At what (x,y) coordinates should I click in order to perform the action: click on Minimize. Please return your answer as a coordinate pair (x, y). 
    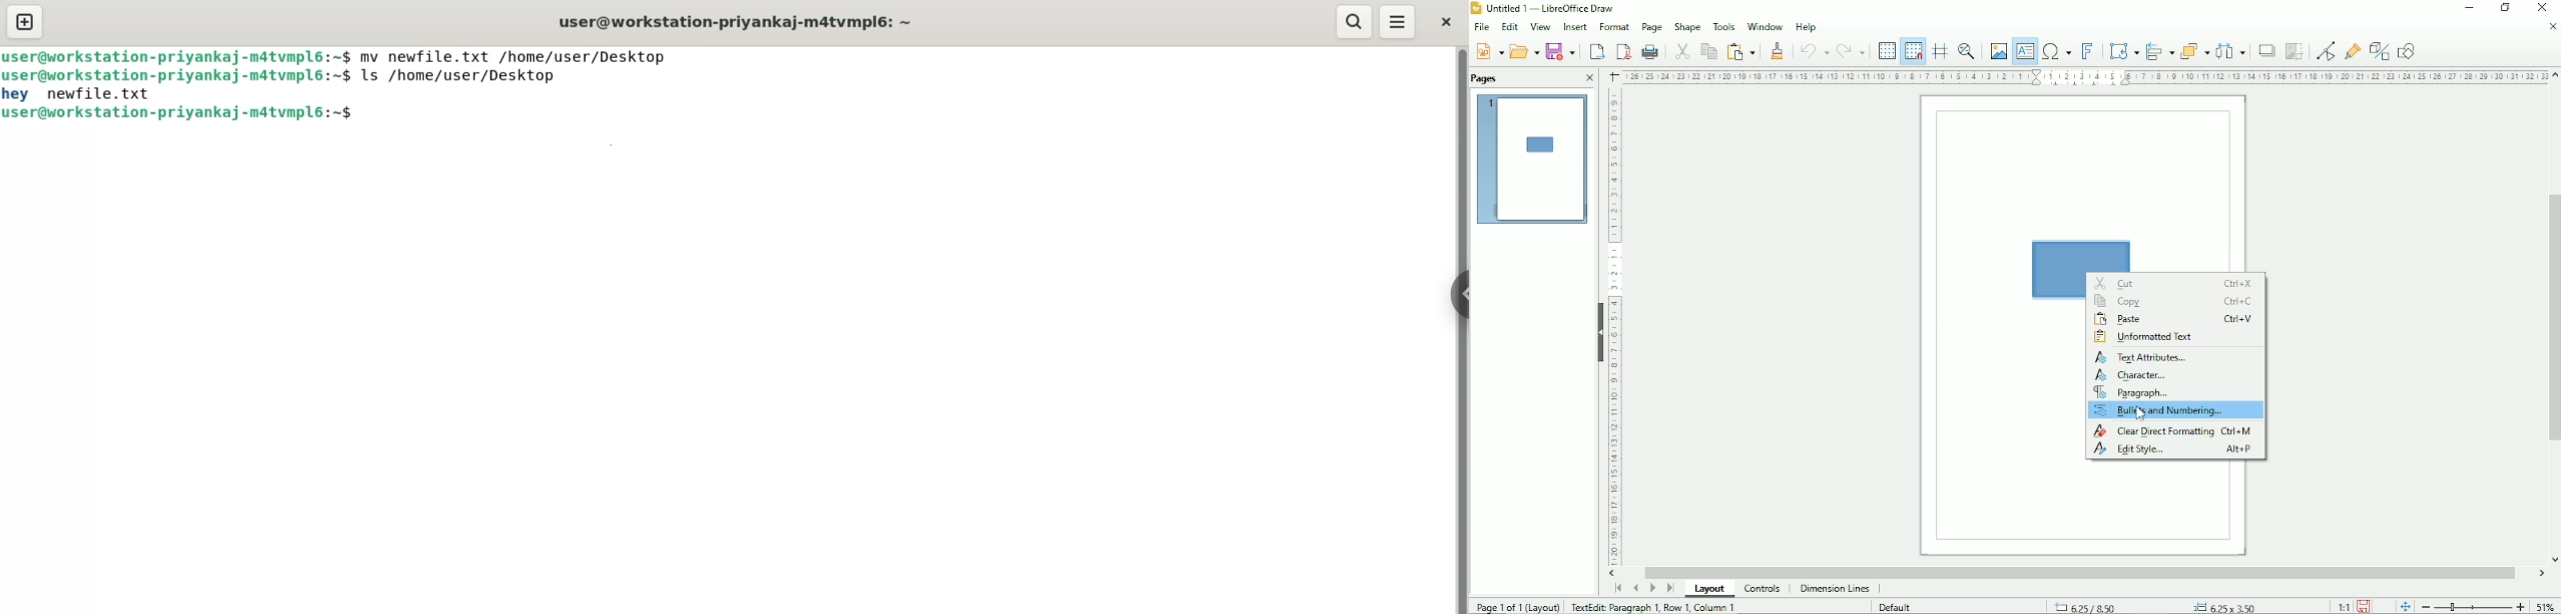
    Looking at the image, I should click on (2470, 8).